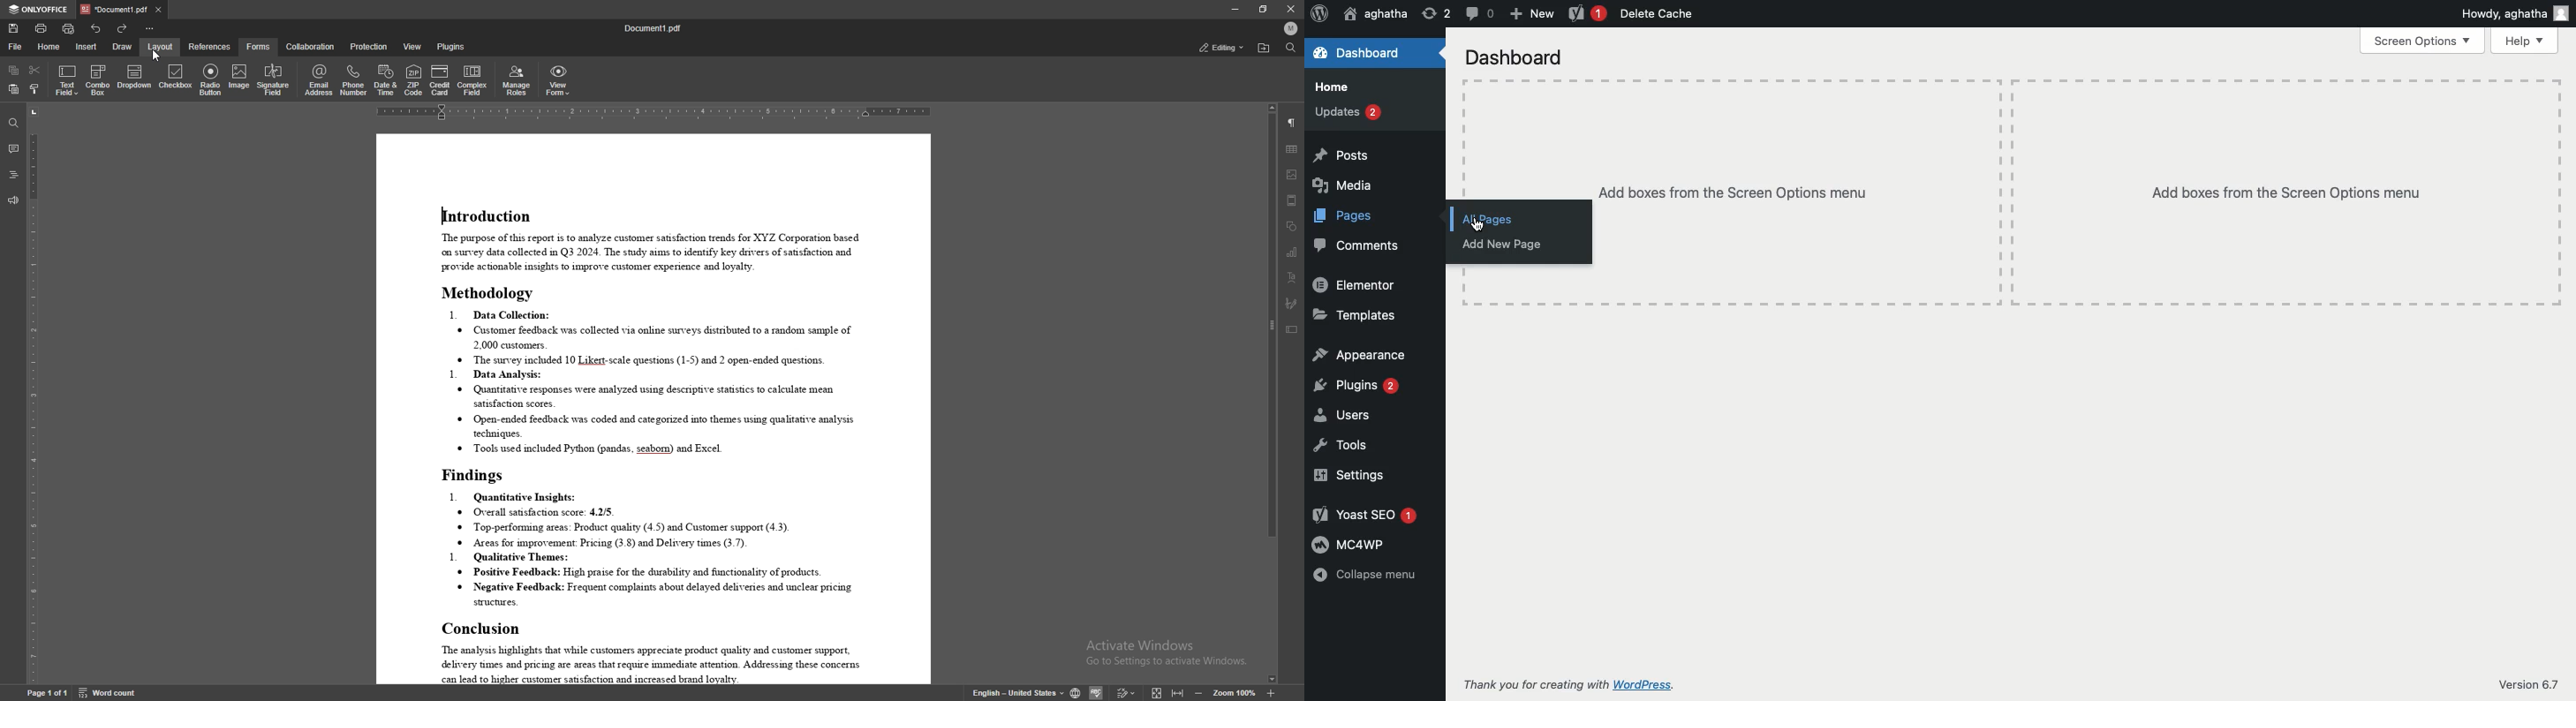 The height and width of the screenshot is (728, 2576). I want to click on redo, so click(123, 28).